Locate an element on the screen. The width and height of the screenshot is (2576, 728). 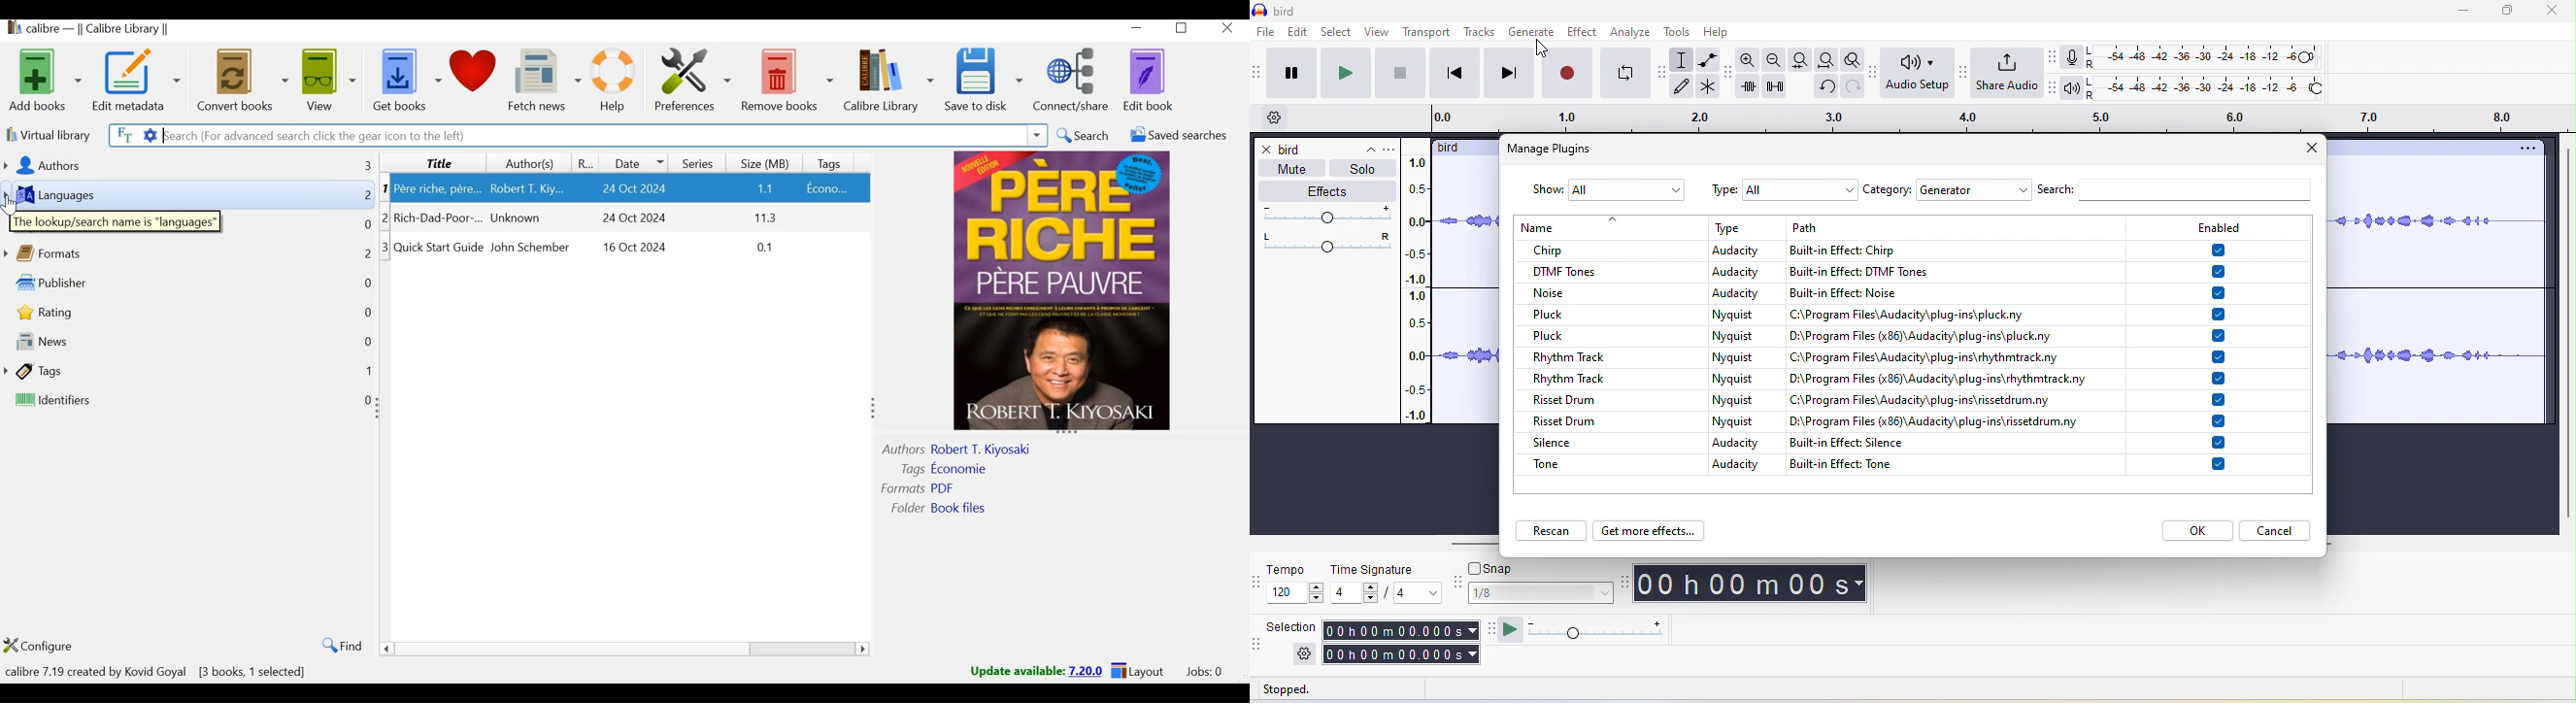
get more effects is located at coordinates (1648, 531).